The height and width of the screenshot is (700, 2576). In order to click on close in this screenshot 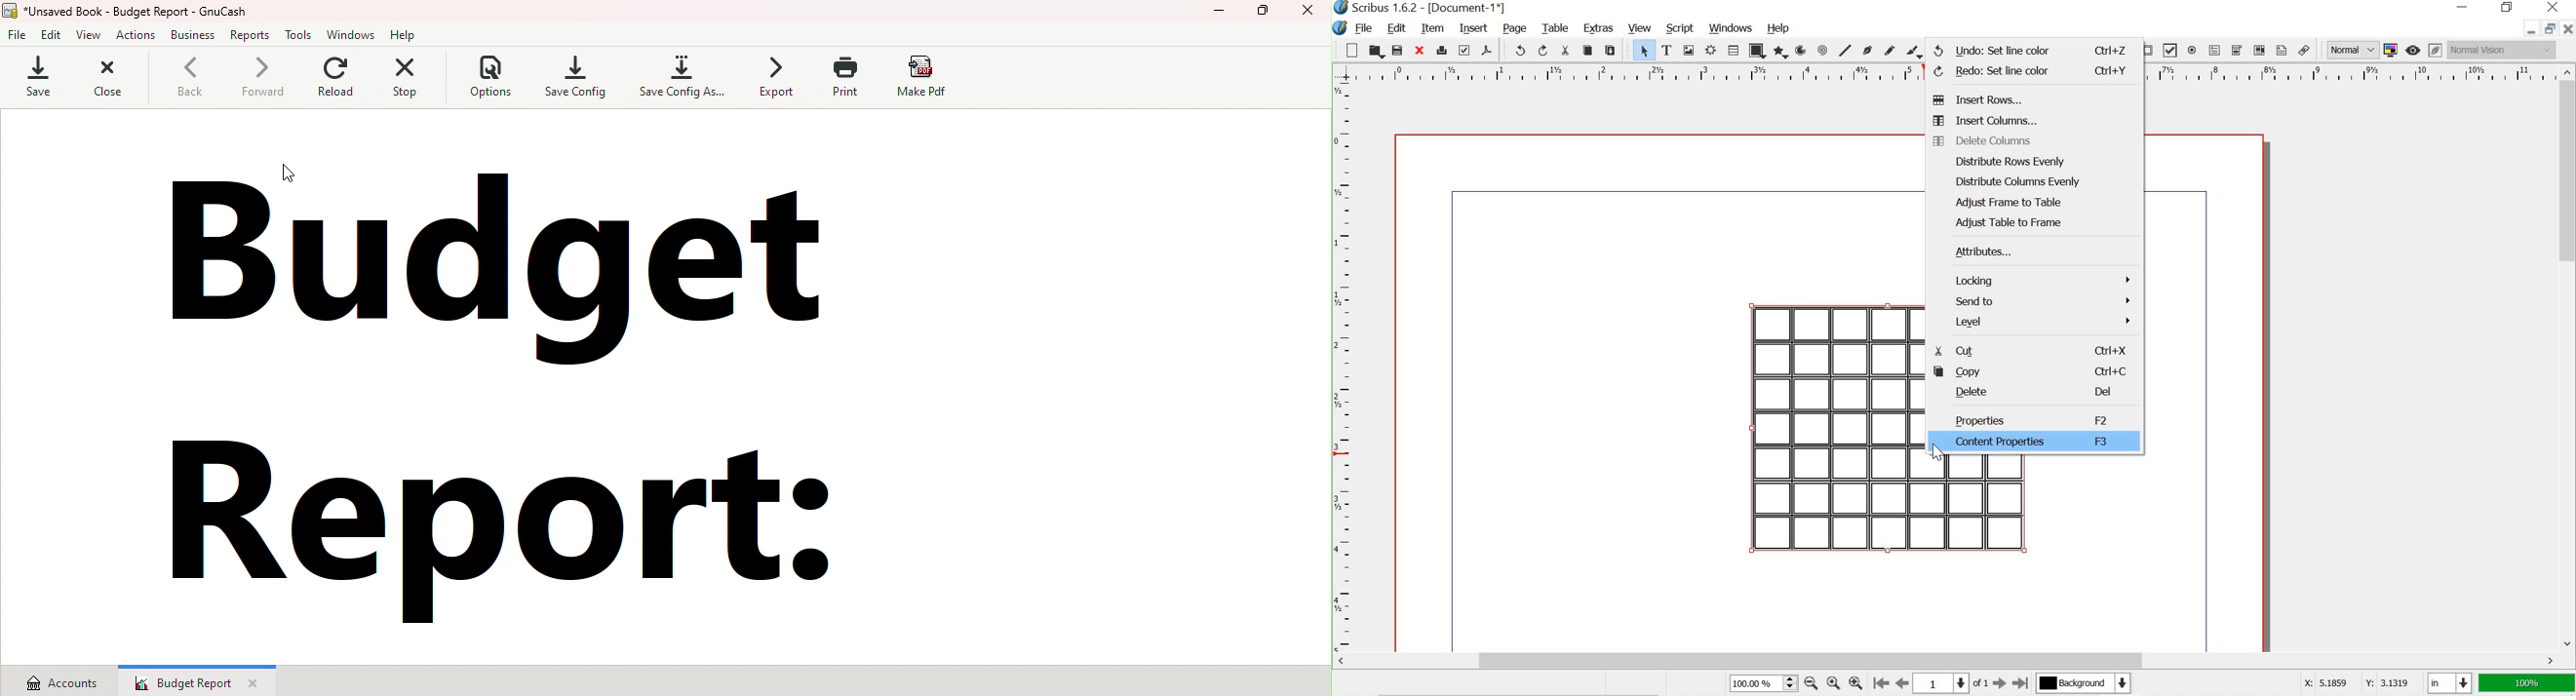, I will do `click(1421, 51)`.